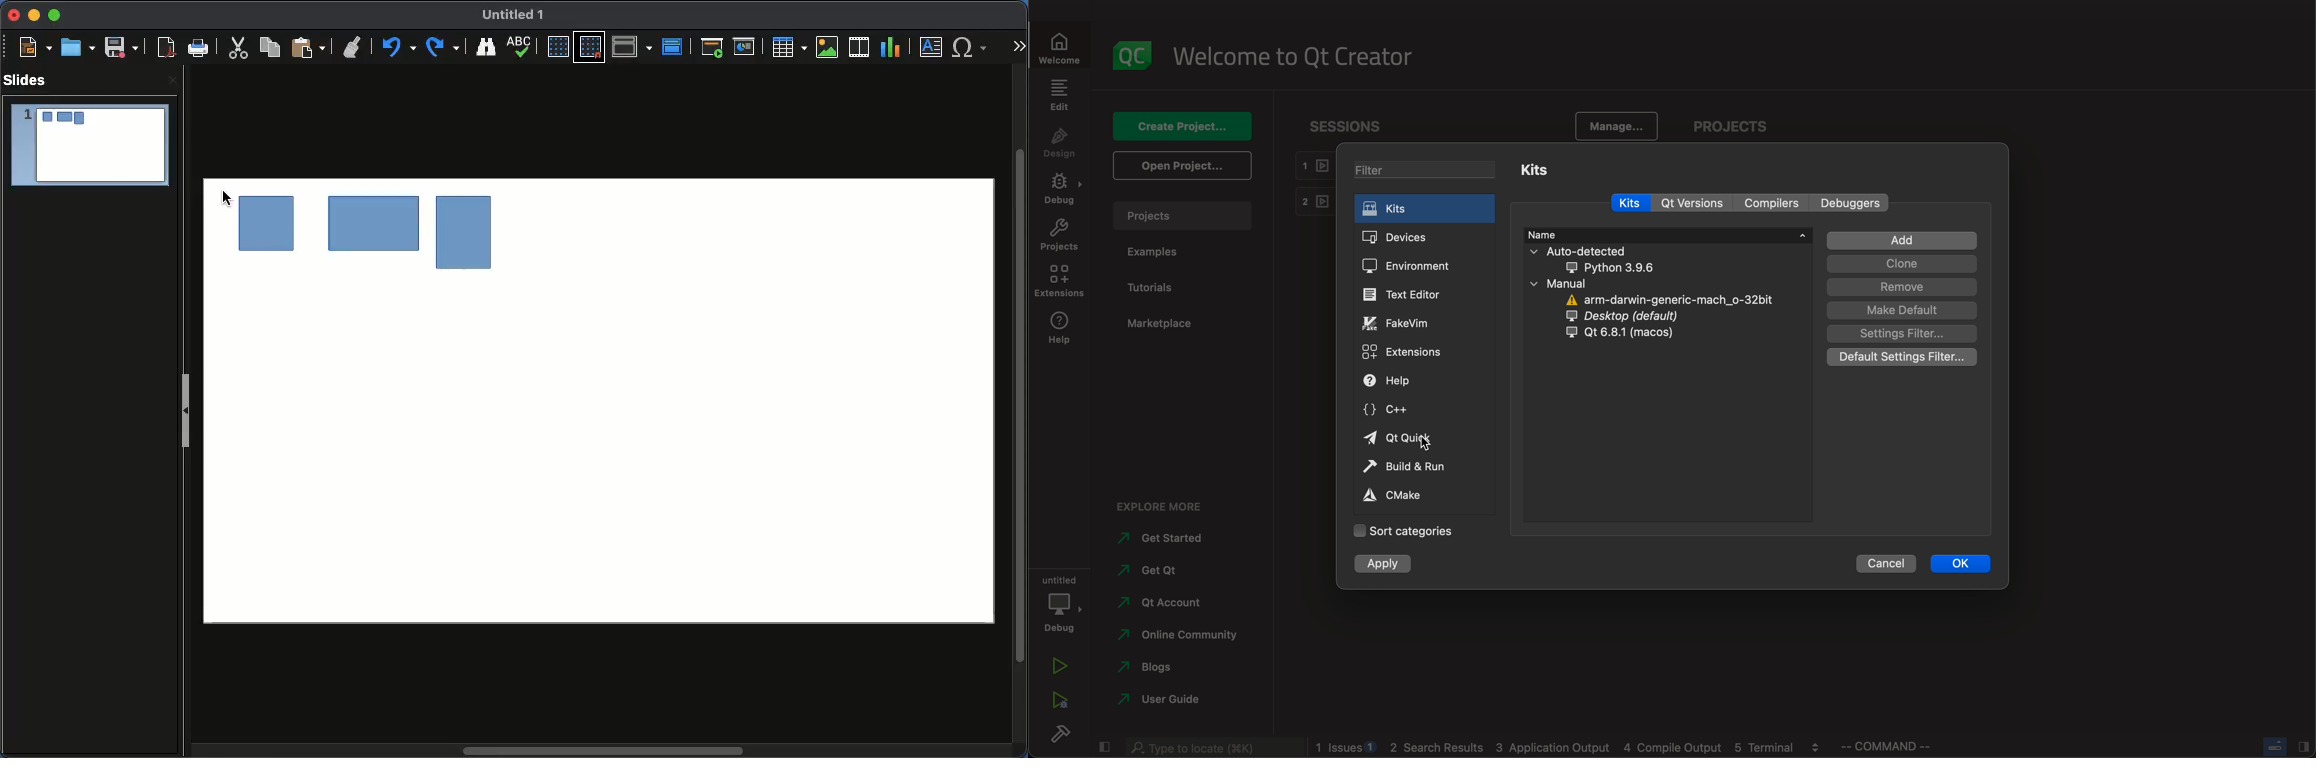 The image size is (2324, 784). I want to click on Name, so click(518, 16).